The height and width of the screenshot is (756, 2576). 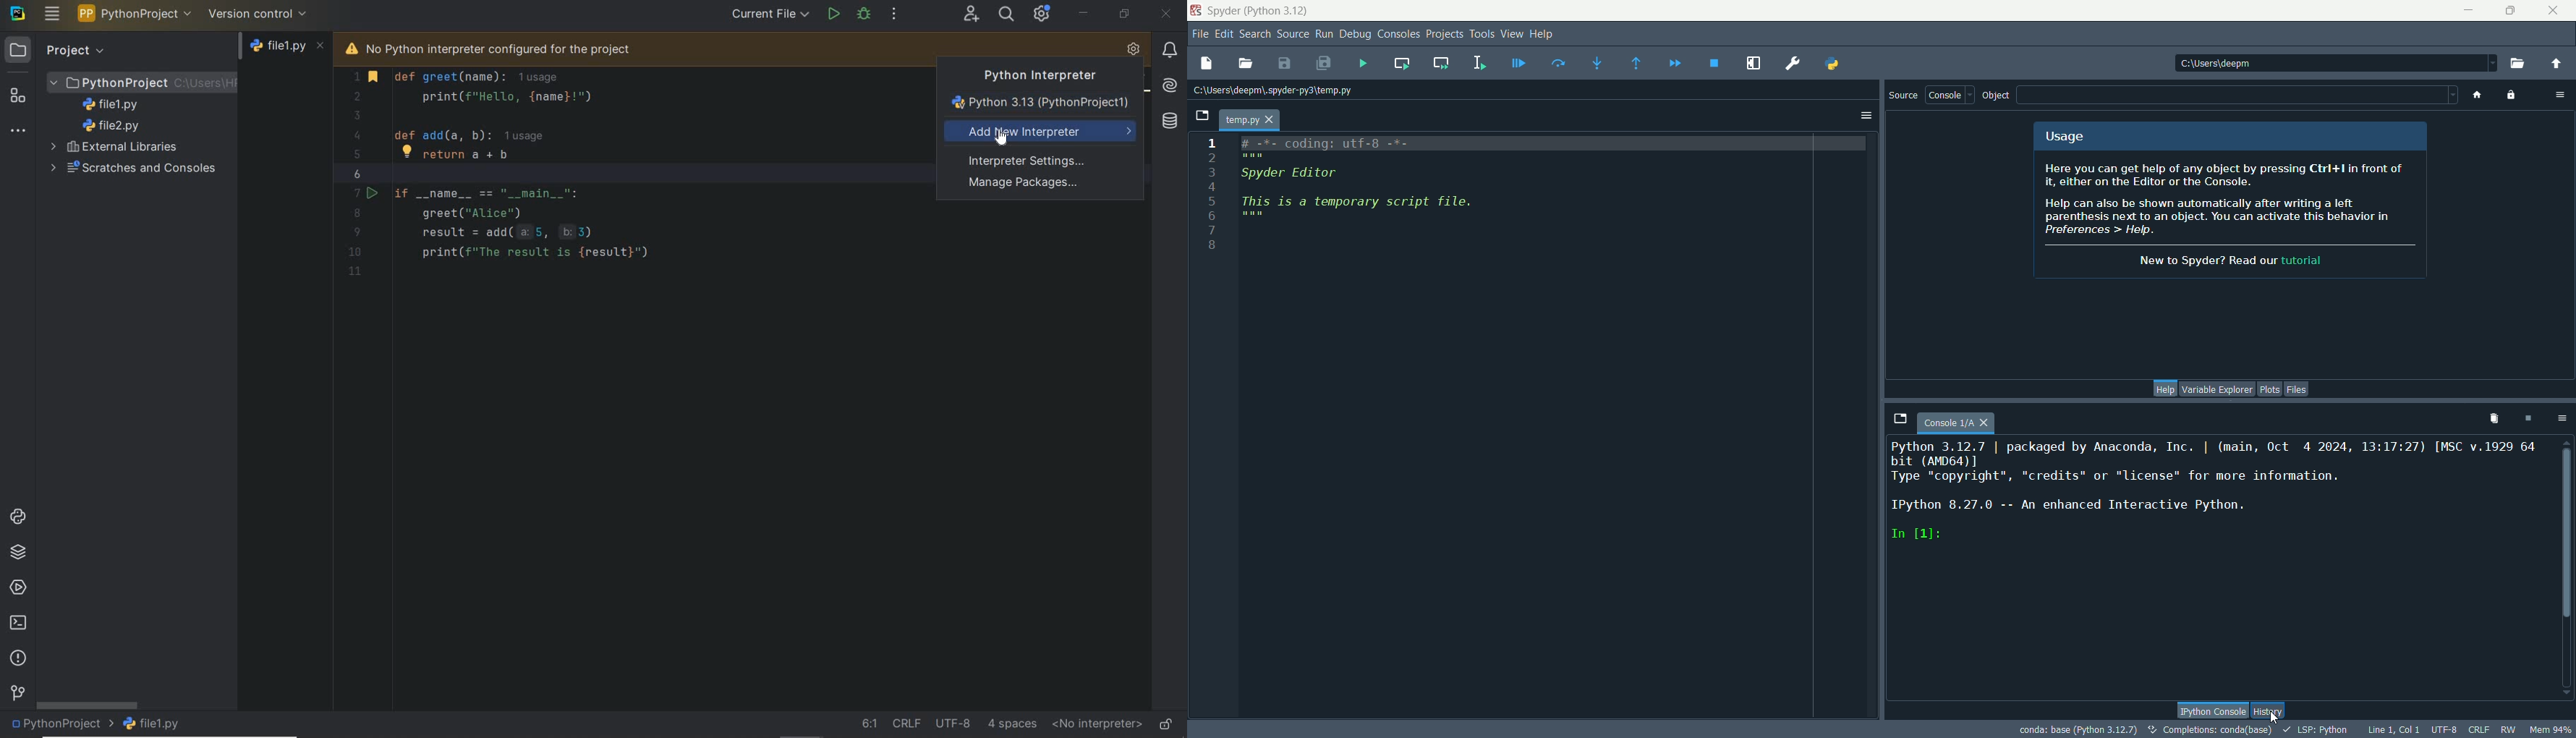 What do you see at coordinates (2311, 729) in the screenshot?
I see `LSP:PYTHON` at bounding box center [2311, 729].